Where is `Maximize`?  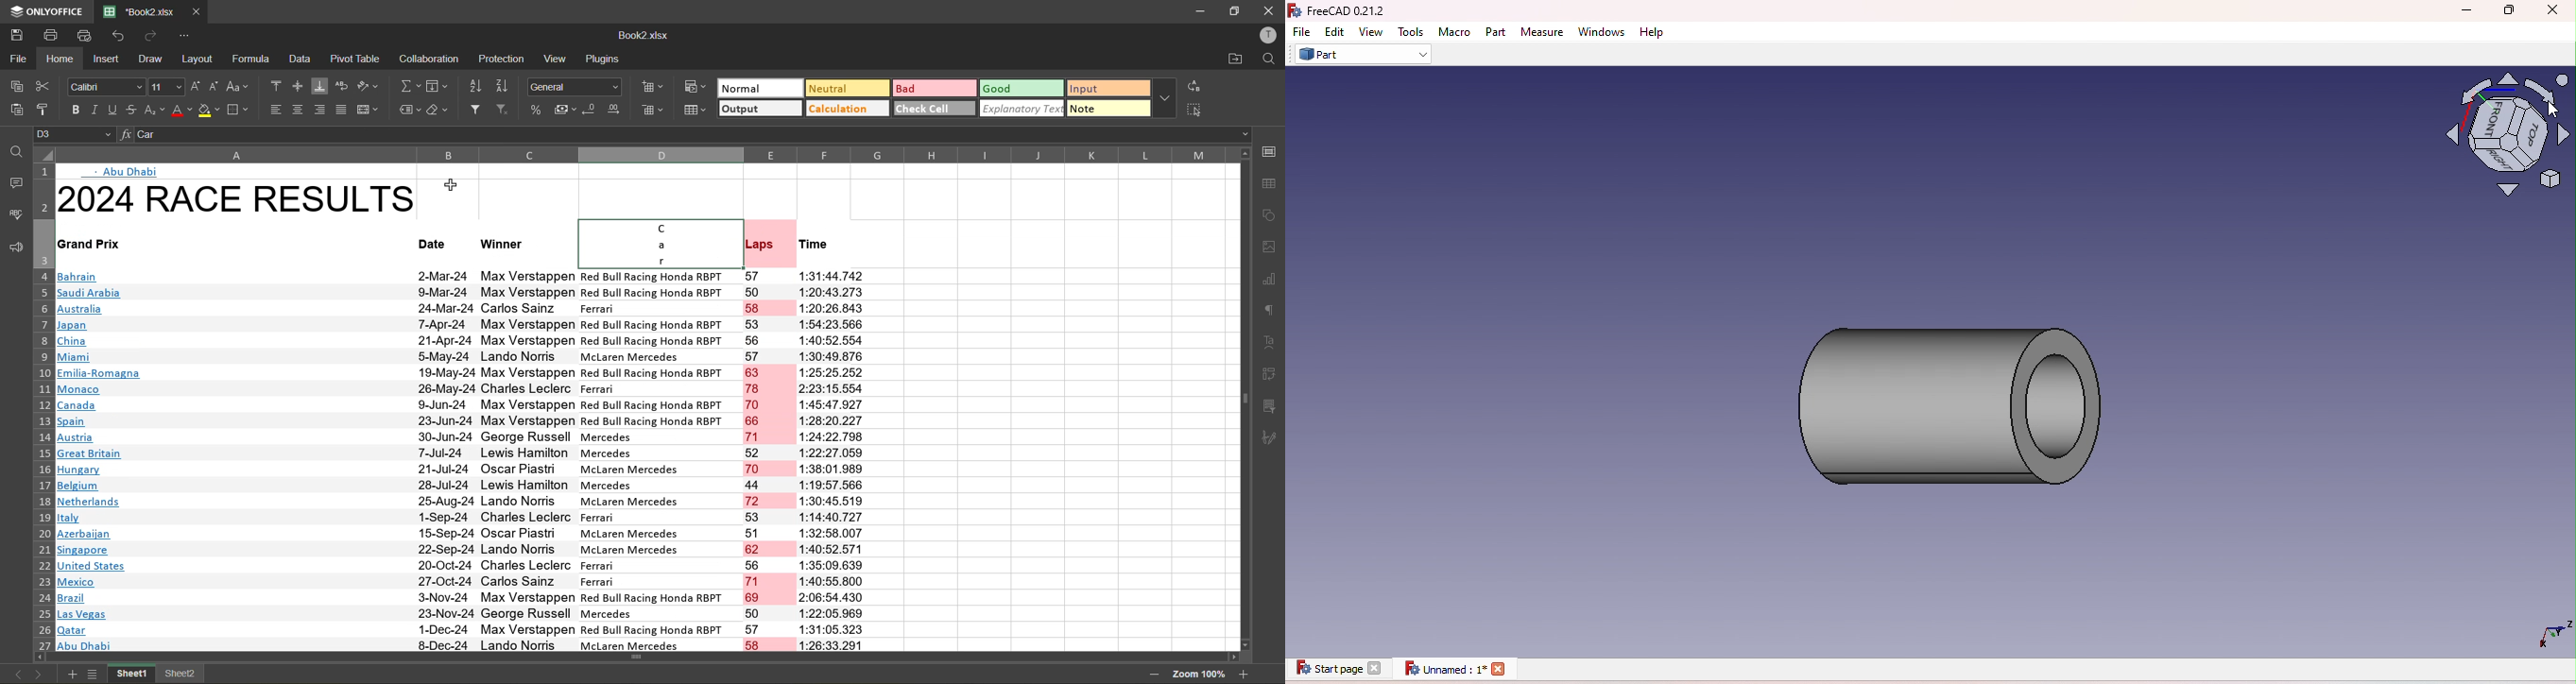
Maximize is located at coordinates (2510, 9).